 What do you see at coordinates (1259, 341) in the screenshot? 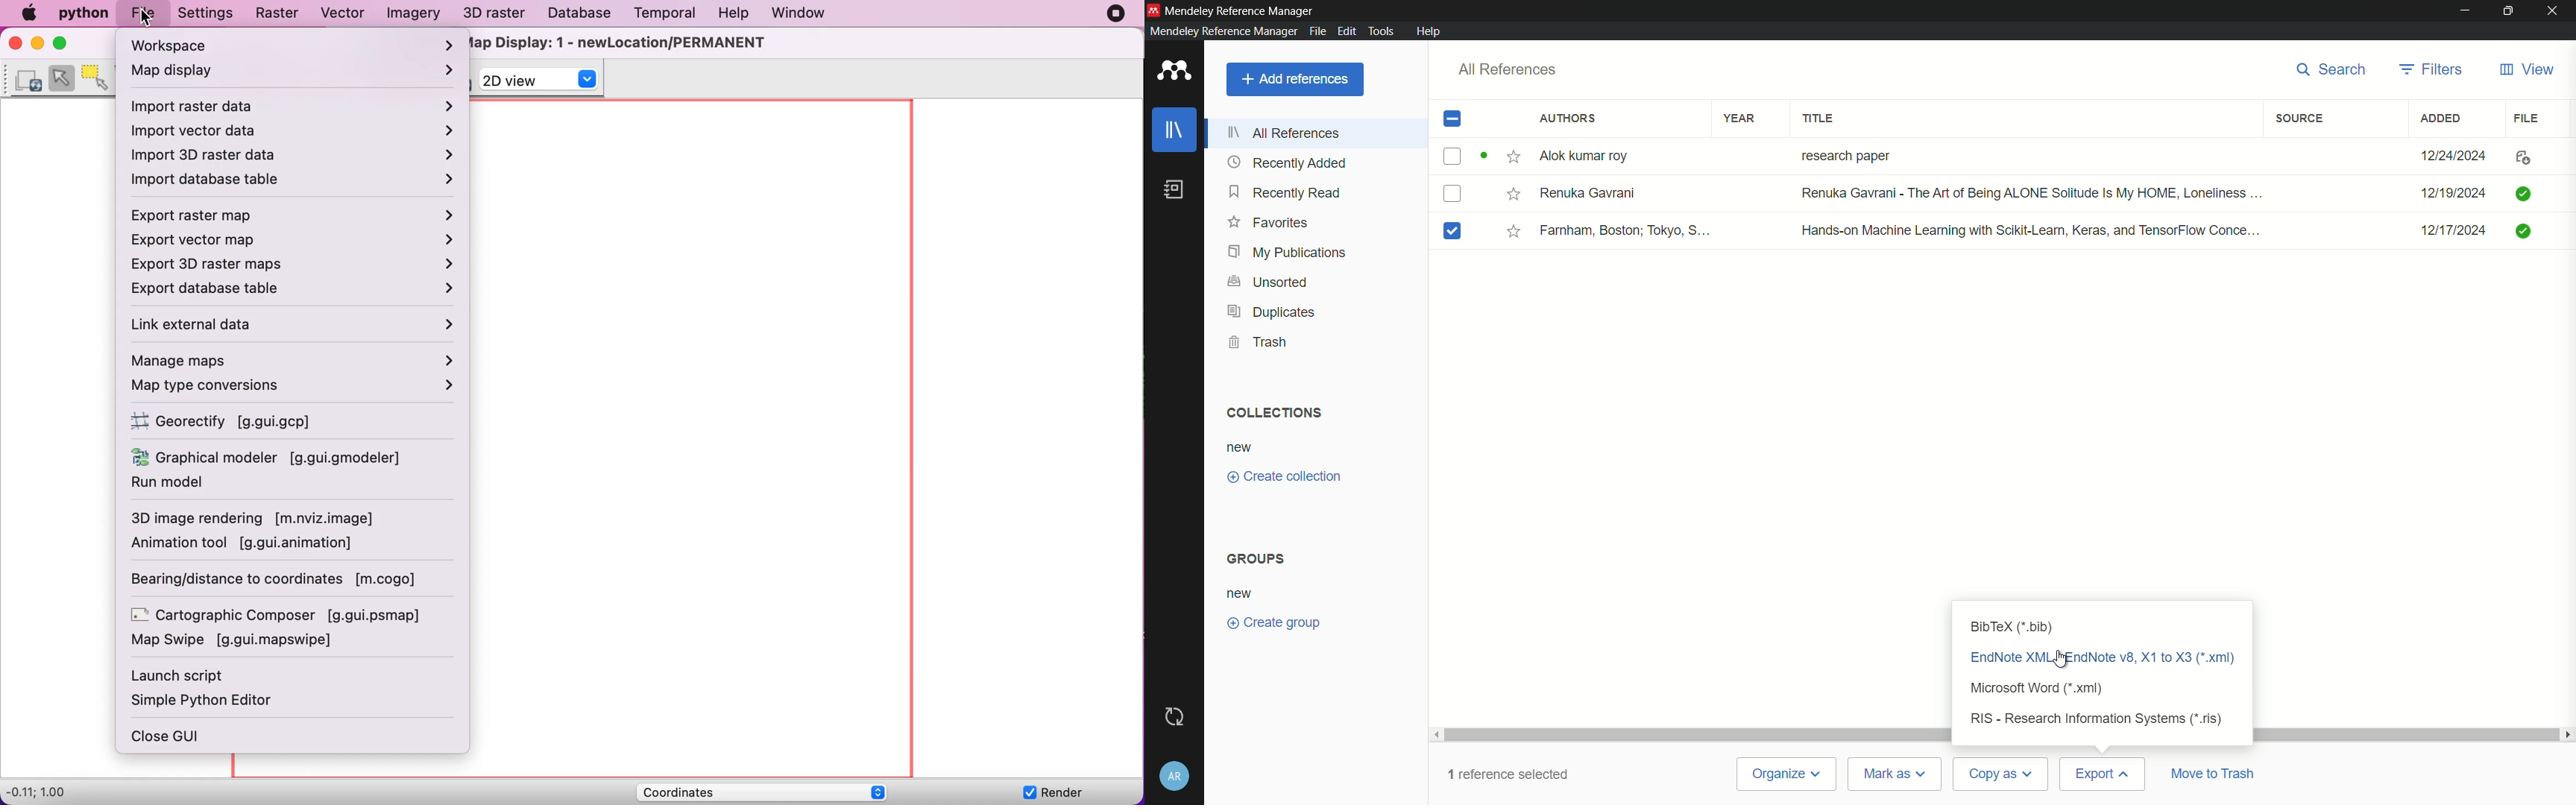
I see `trash` at bounding box center [1259, 341].